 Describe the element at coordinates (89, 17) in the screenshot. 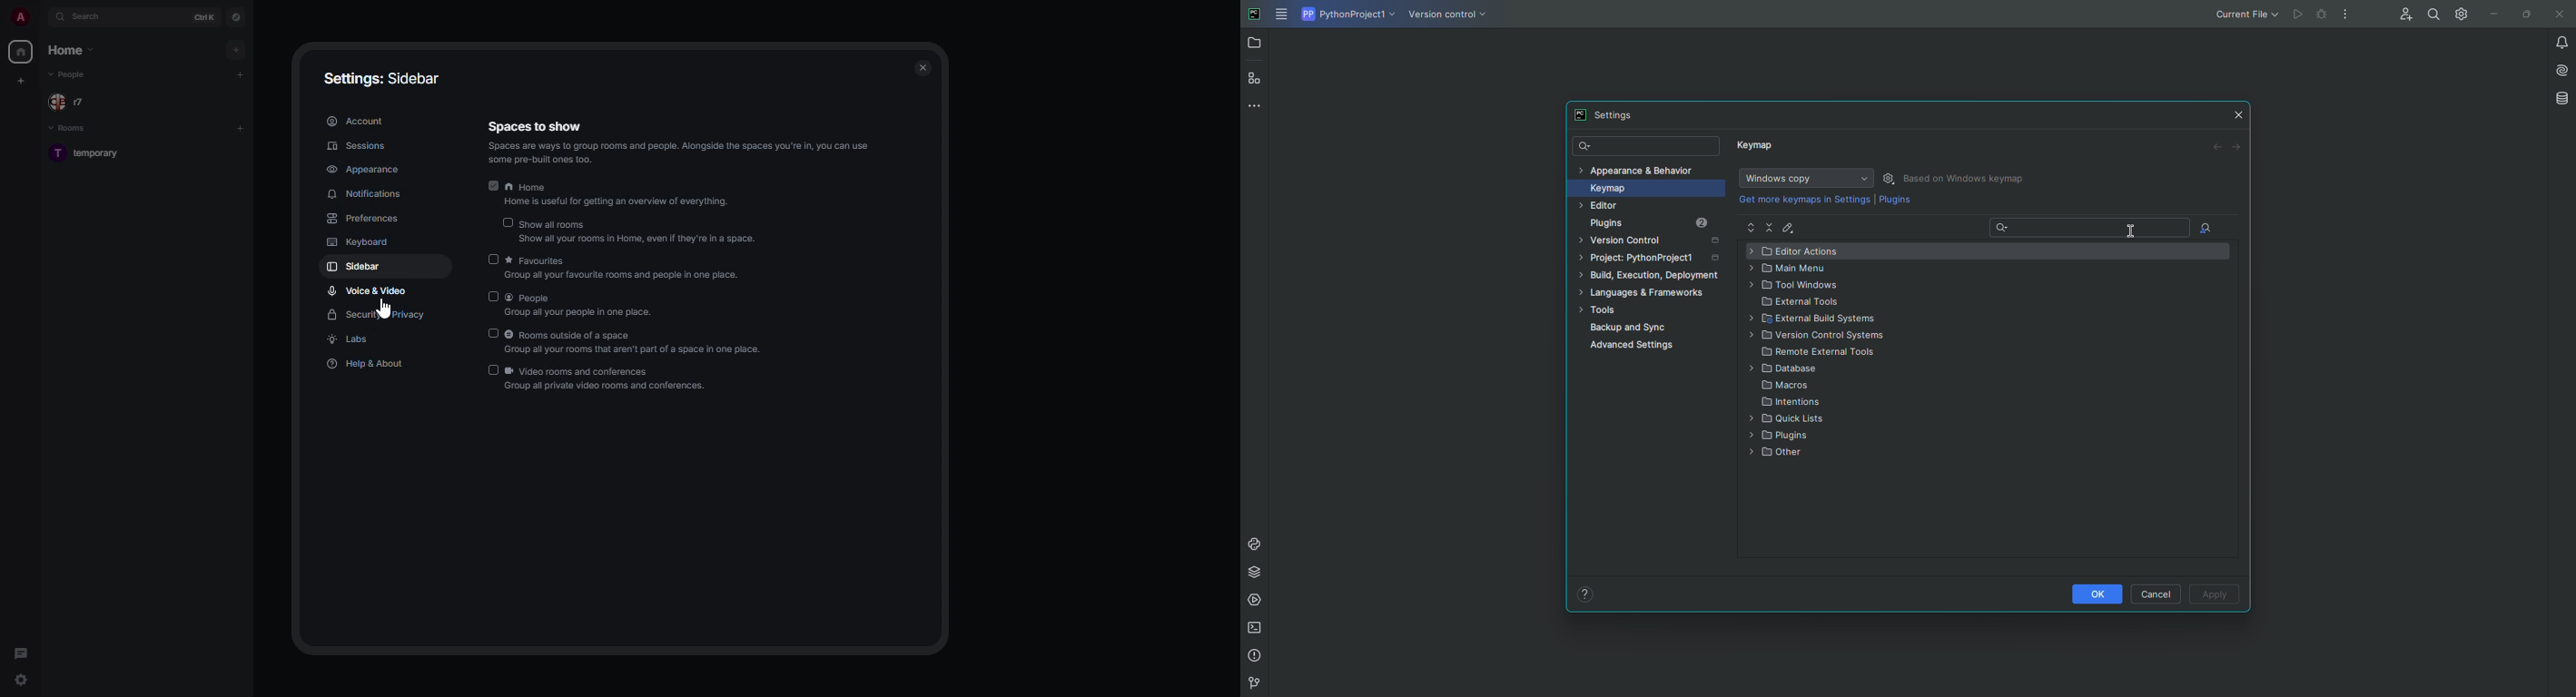

I see `search` at that location.